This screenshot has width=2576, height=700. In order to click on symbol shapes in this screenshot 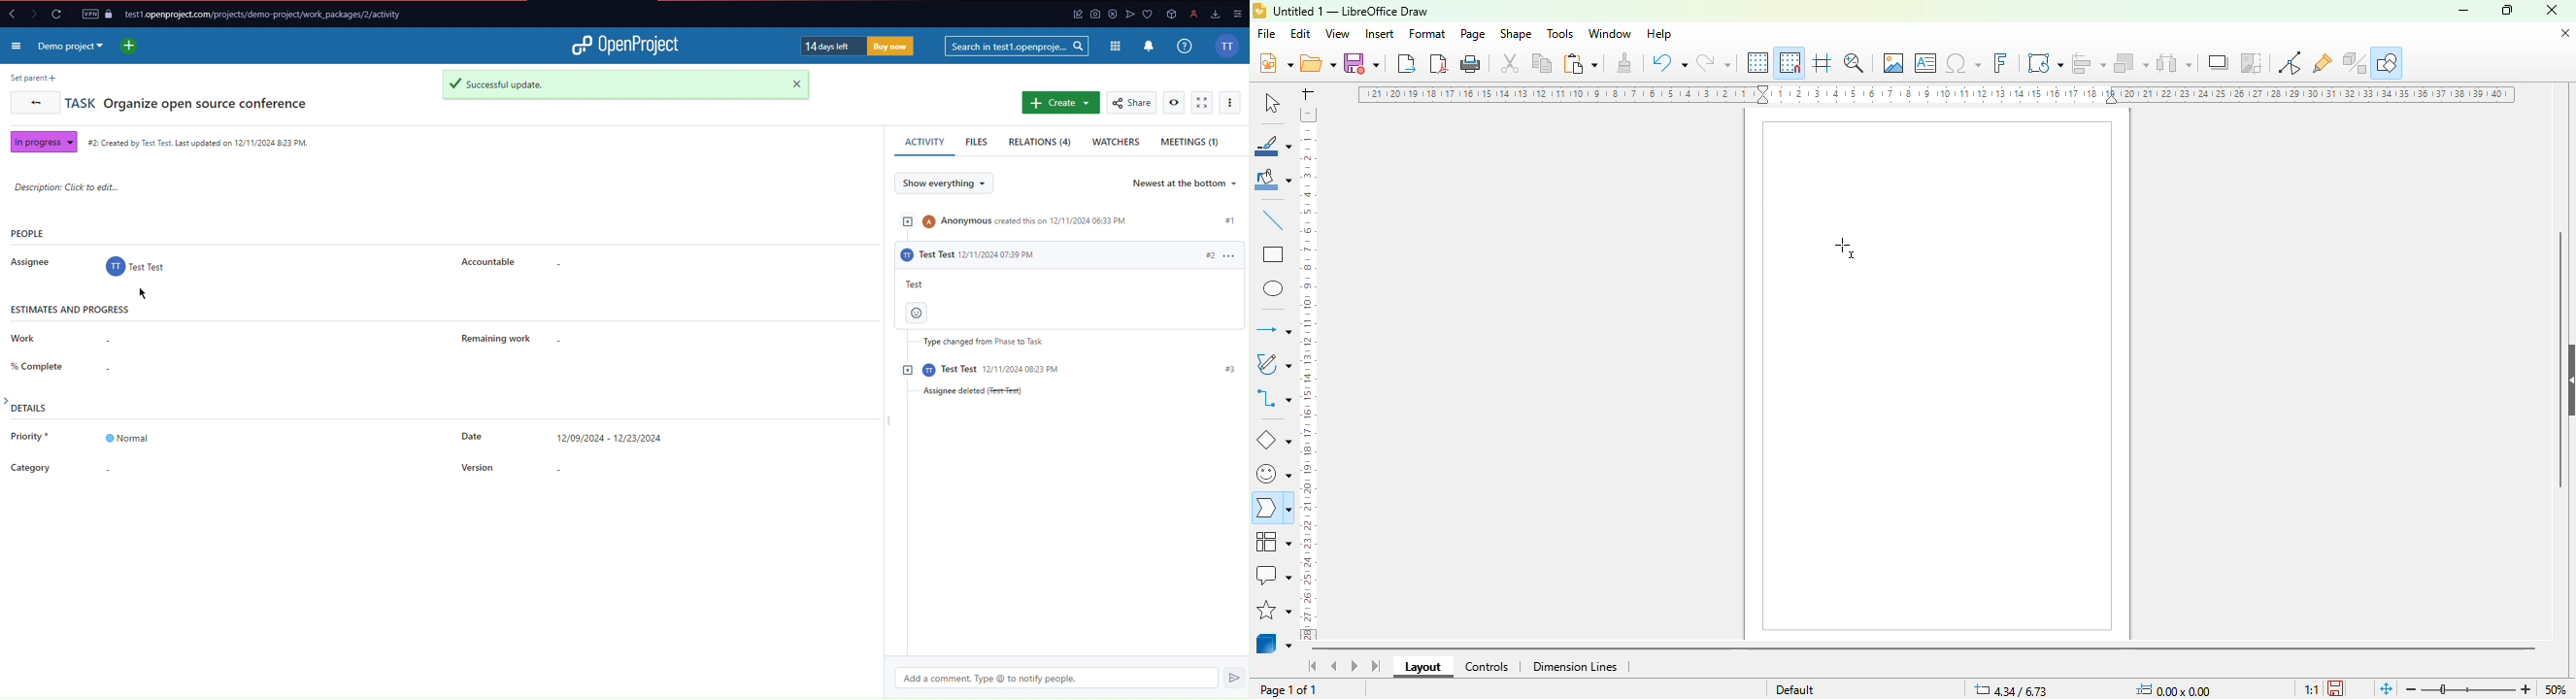, I will do `click(1272, 475)`.